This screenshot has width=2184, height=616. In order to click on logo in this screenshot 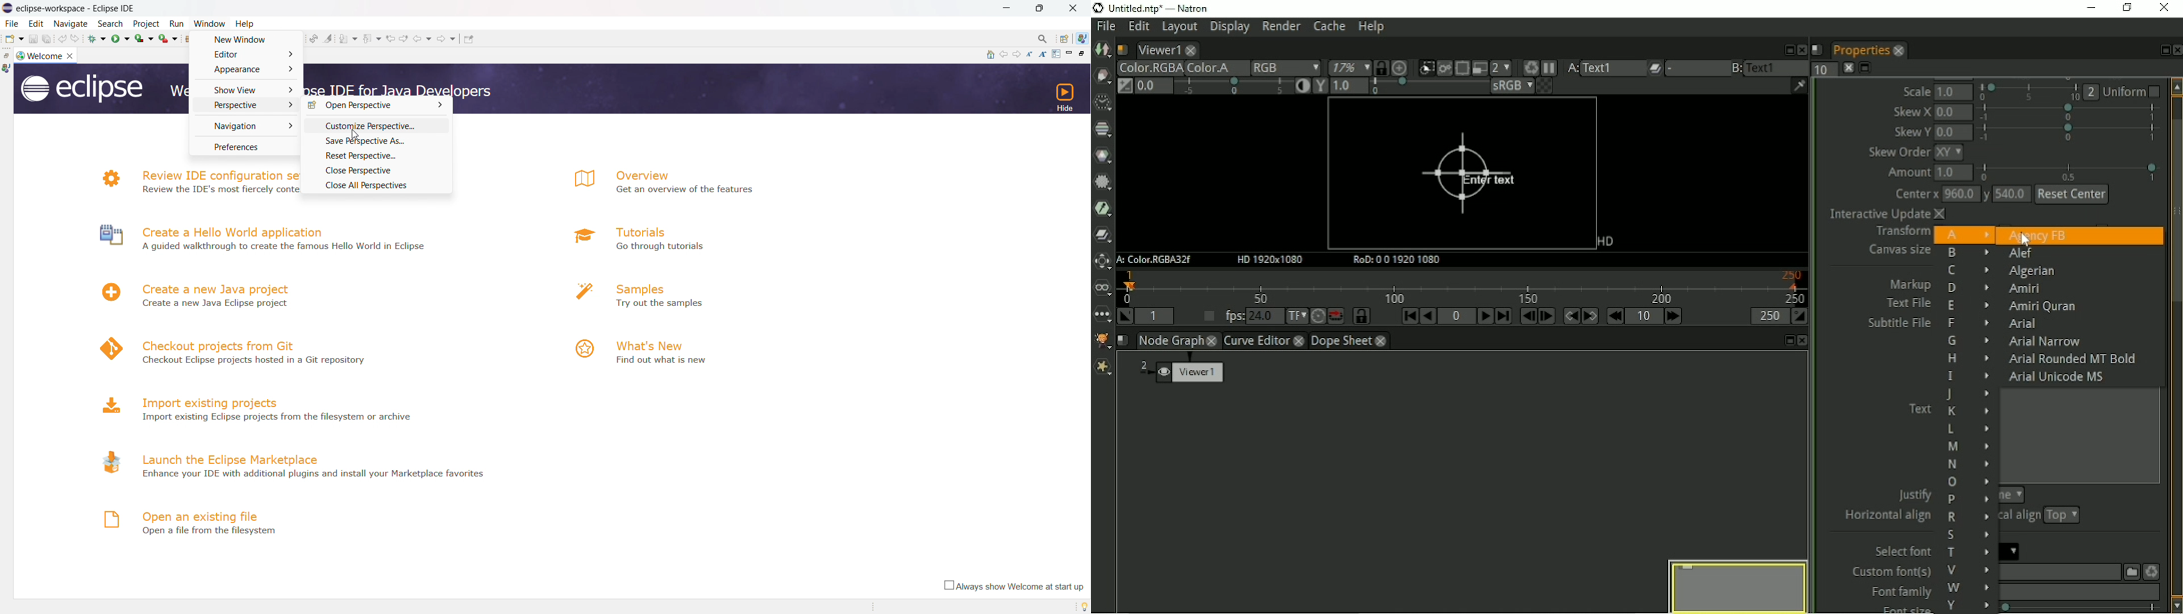, I will do `click(81, 89)`.